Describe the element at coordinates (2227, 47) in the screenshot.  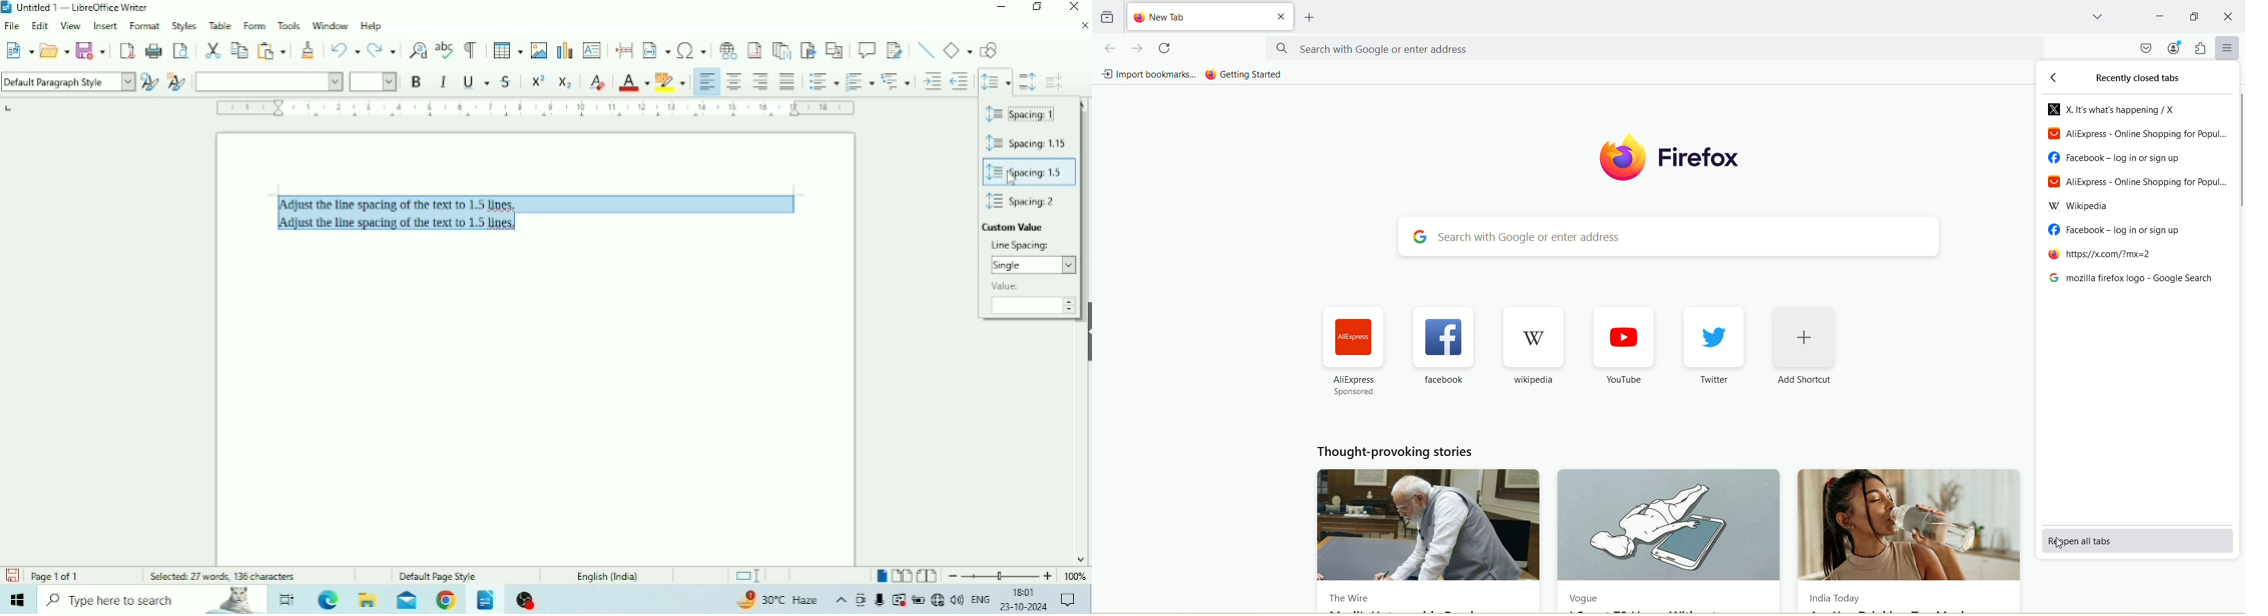
I see `open application menu` at that location.